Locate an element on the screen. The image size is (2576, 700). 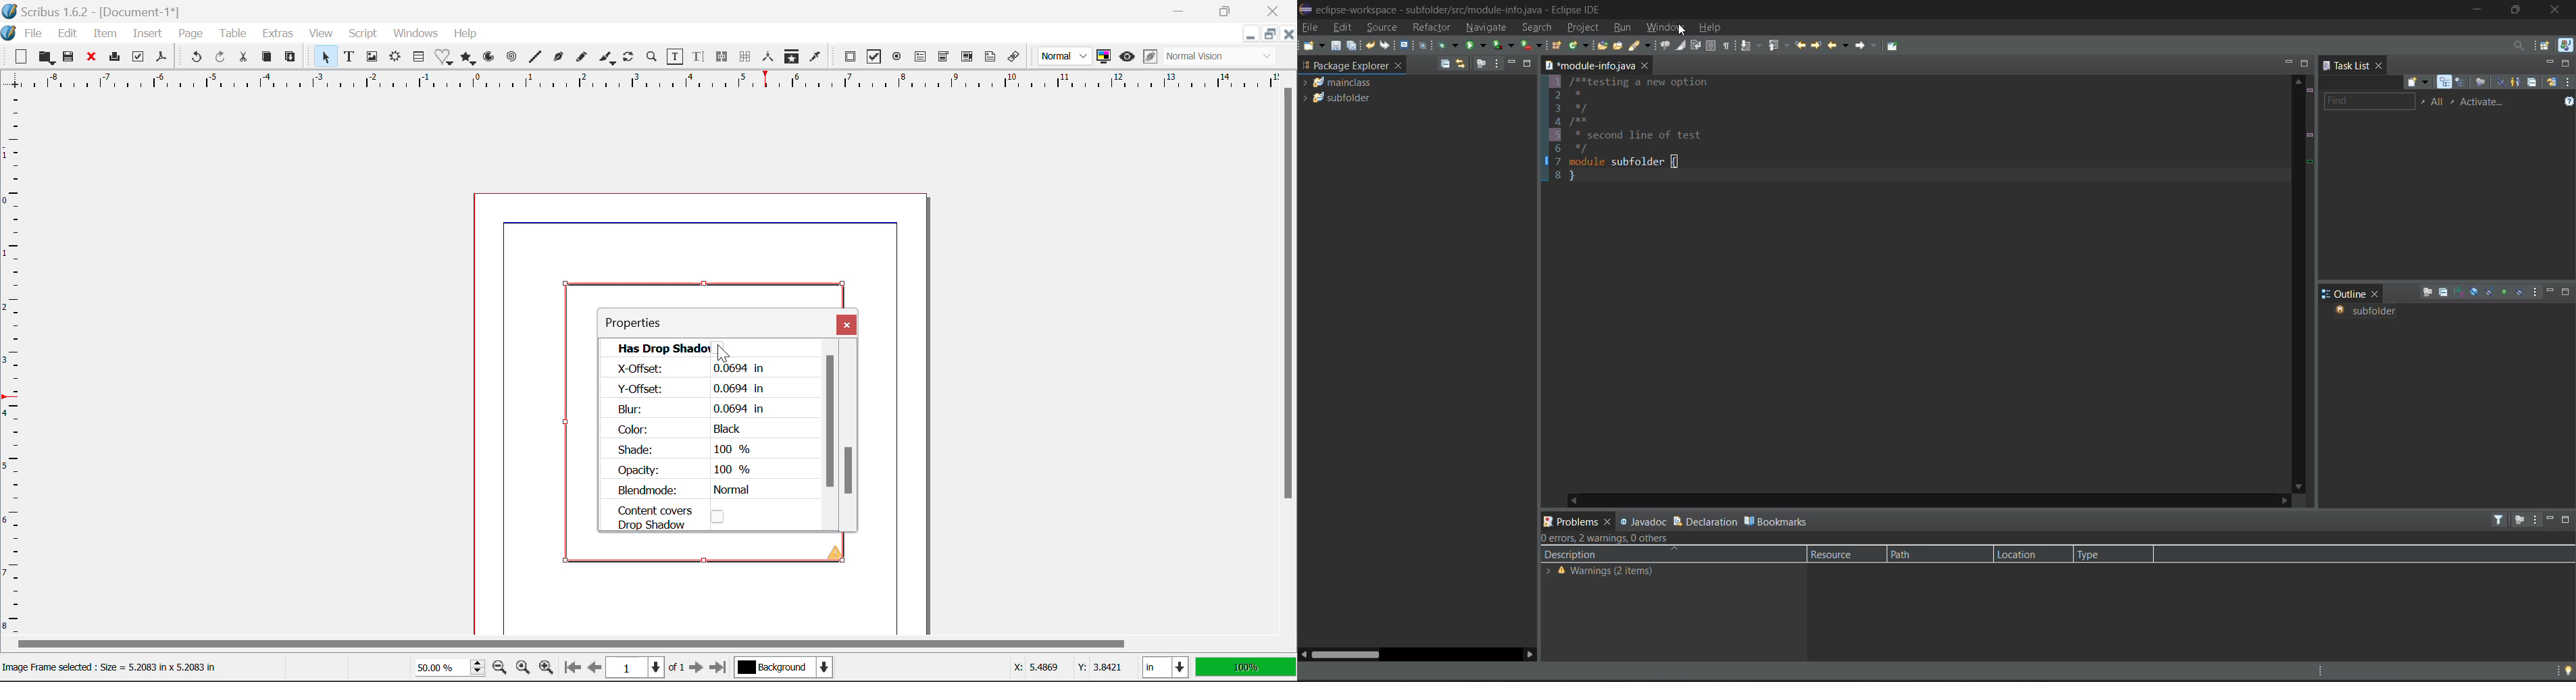
Cut is located at coordinates (243, 58).